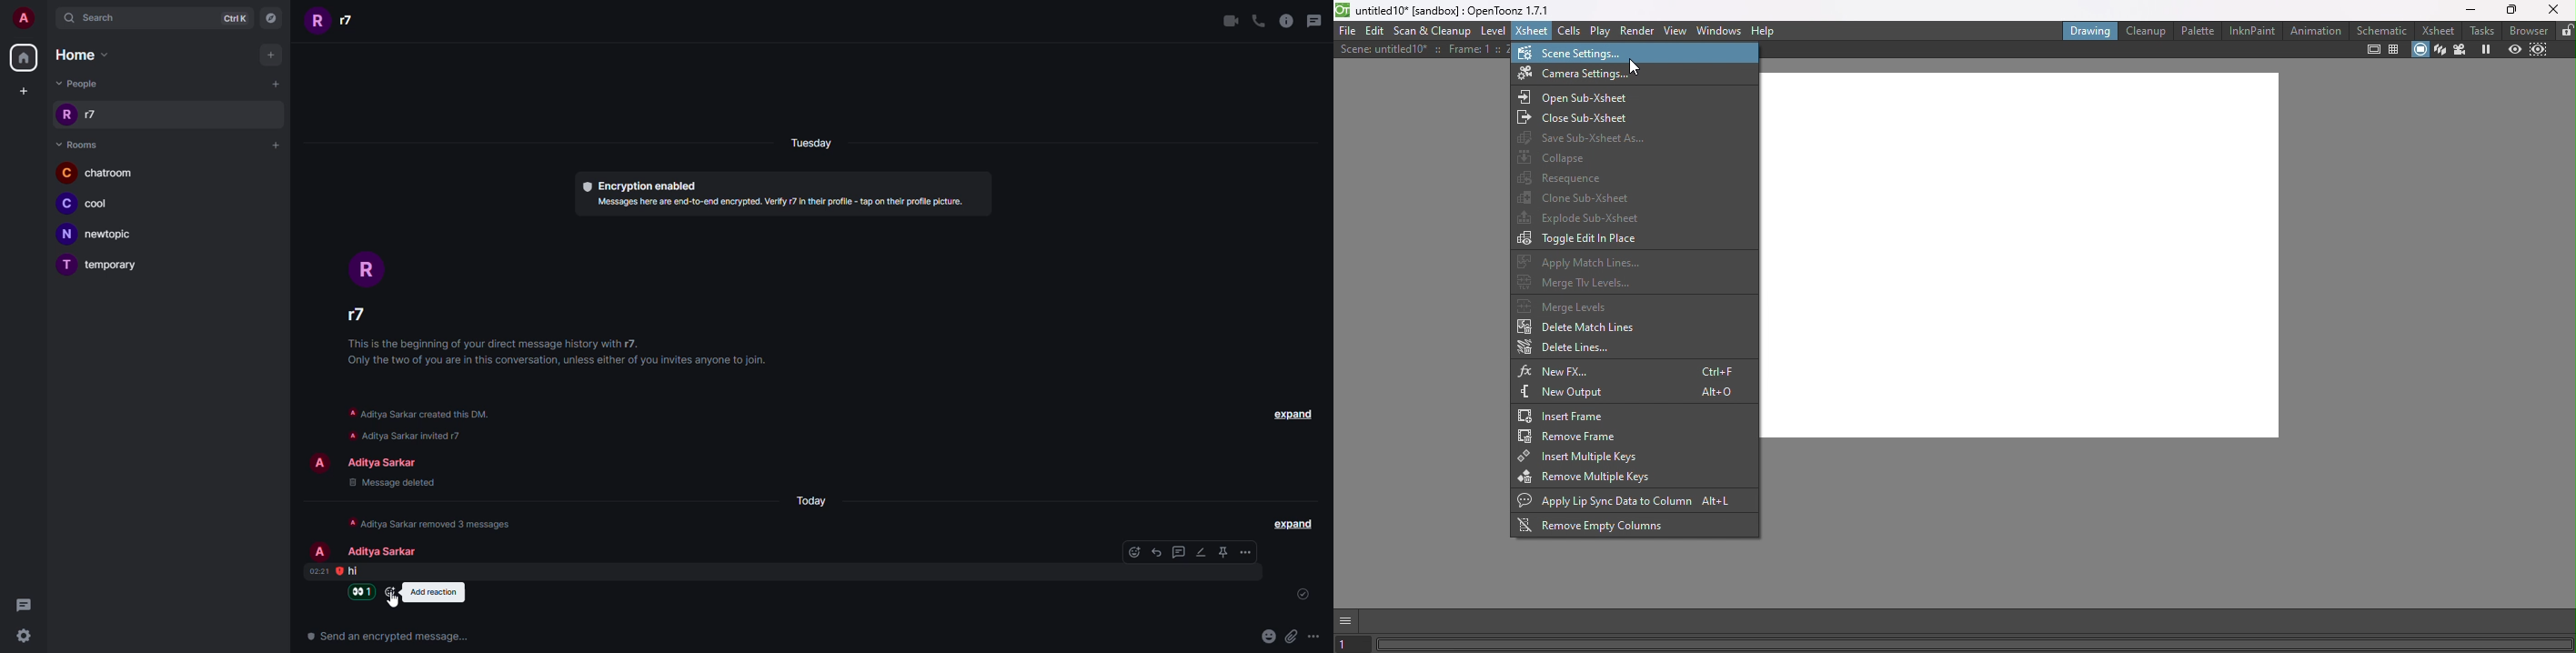  What do you see at coordinates (1231, 20) in the screenshot?
I see `video call` at bounding box center [1231, 20].